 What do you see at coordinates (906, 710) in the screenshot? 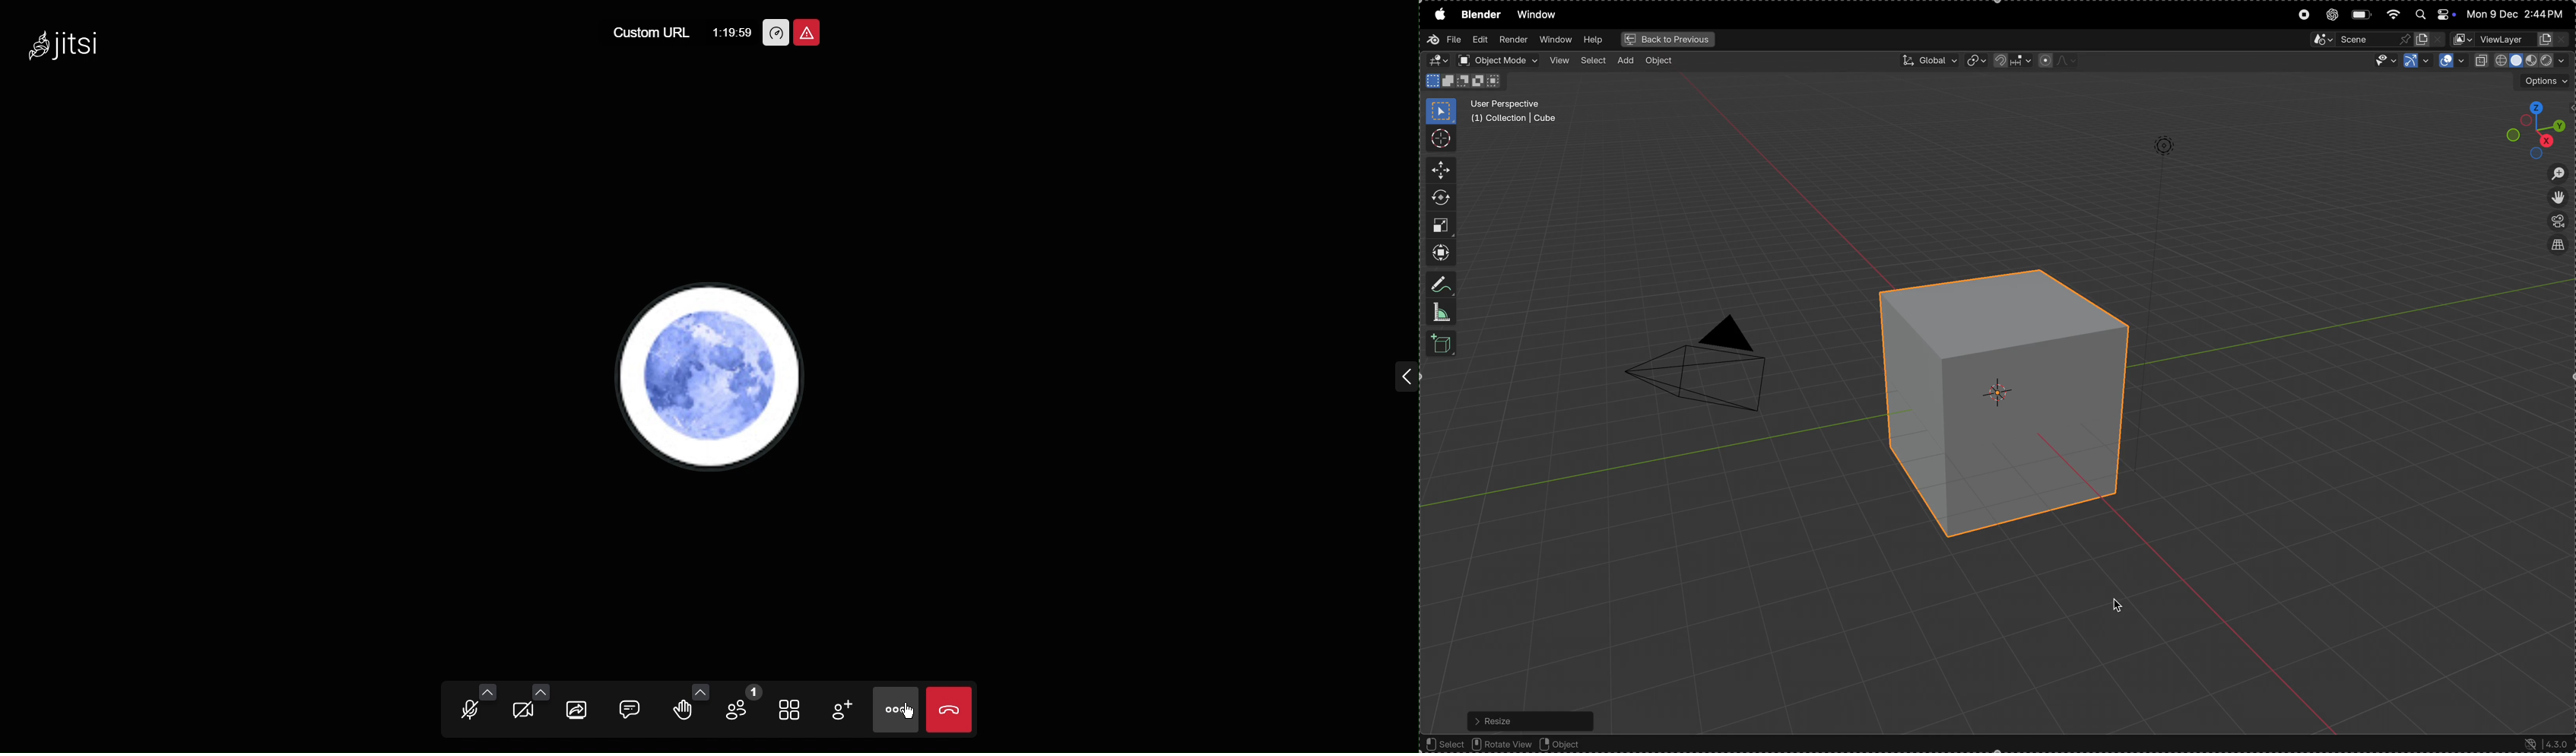
I see `cursor` at bounding box center [906, 710].